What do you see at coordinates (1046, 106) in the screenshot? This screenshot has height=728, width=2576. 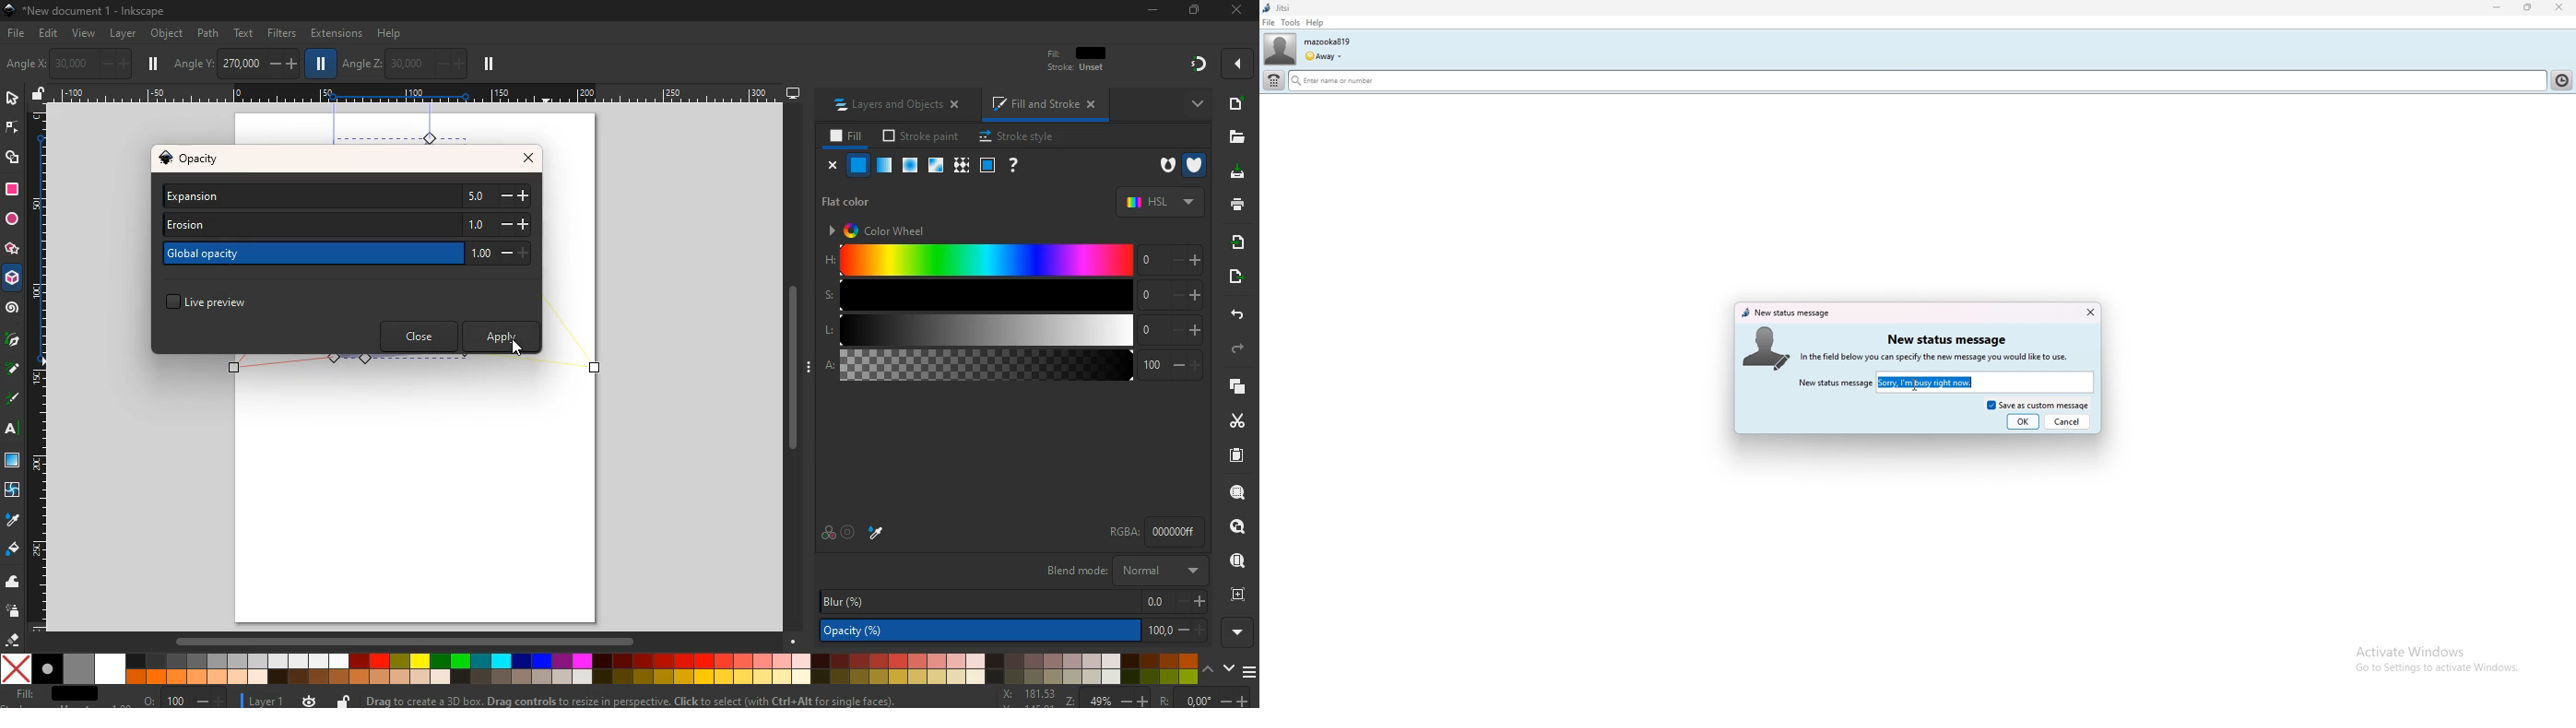 I see `fill and stroke` at bounding box center [1046, 106].